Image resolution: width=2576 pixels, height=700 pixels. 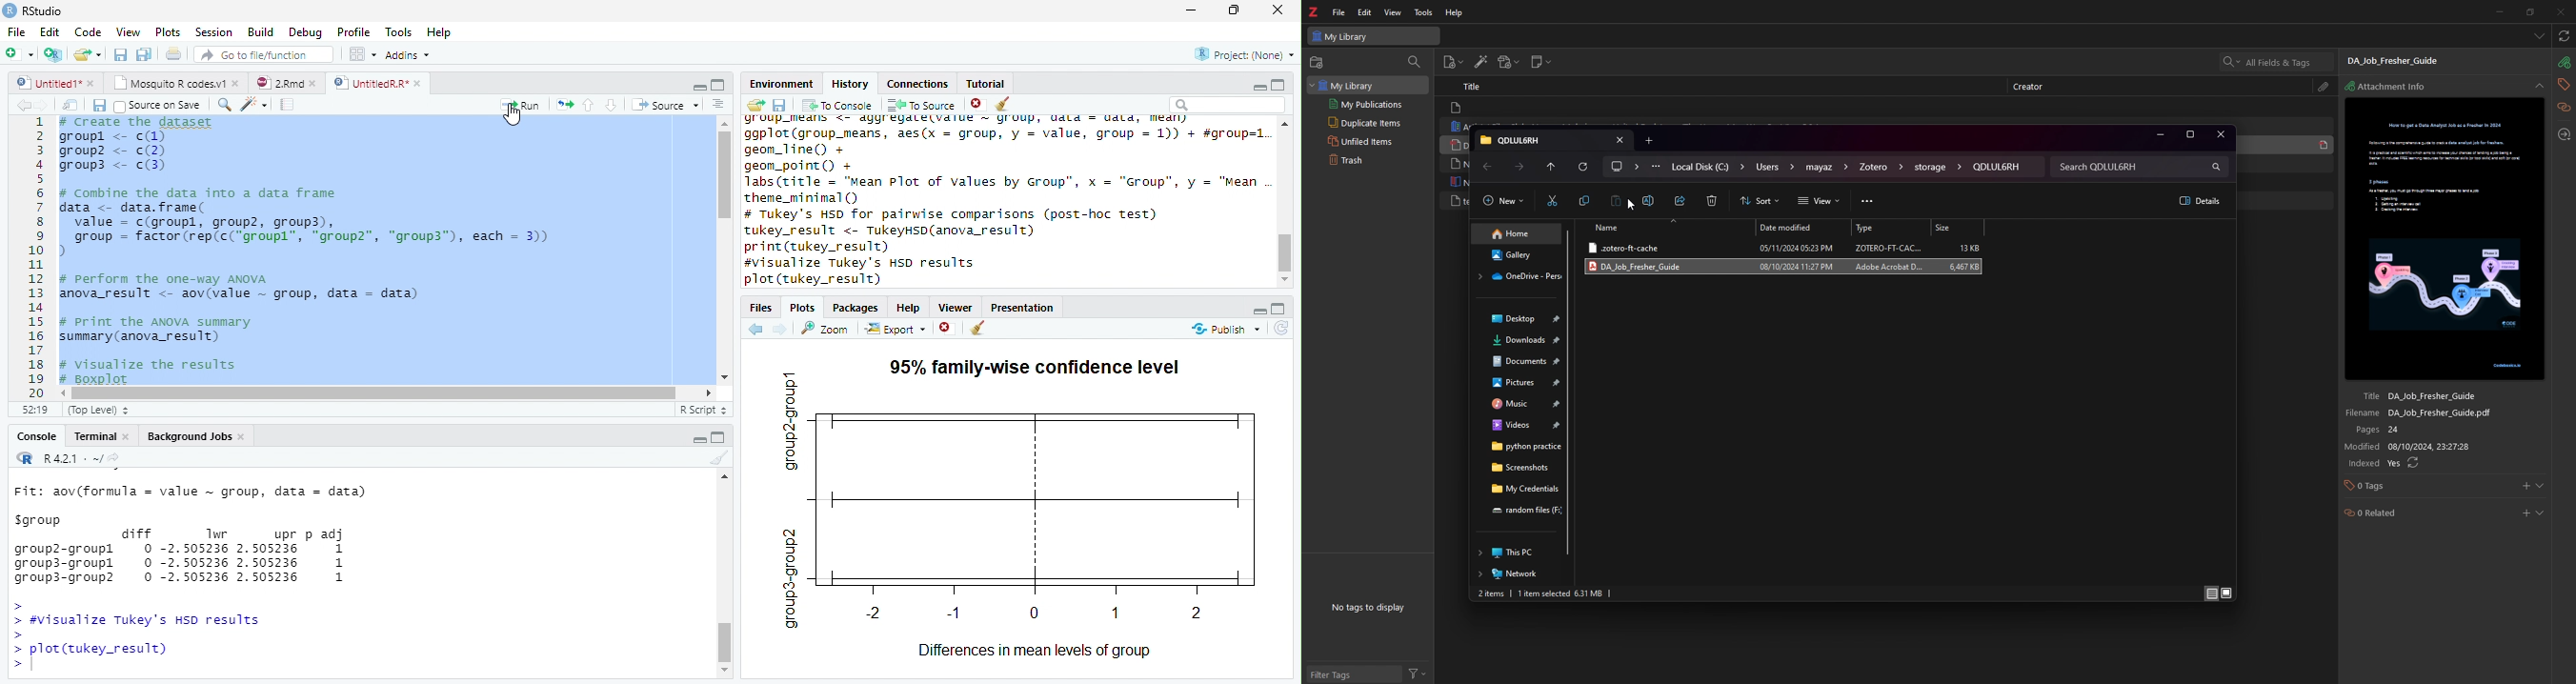 What do you see at coordinates (352, 32) in the screenshot?
I see `Profile` at bounding box center [352, 32].